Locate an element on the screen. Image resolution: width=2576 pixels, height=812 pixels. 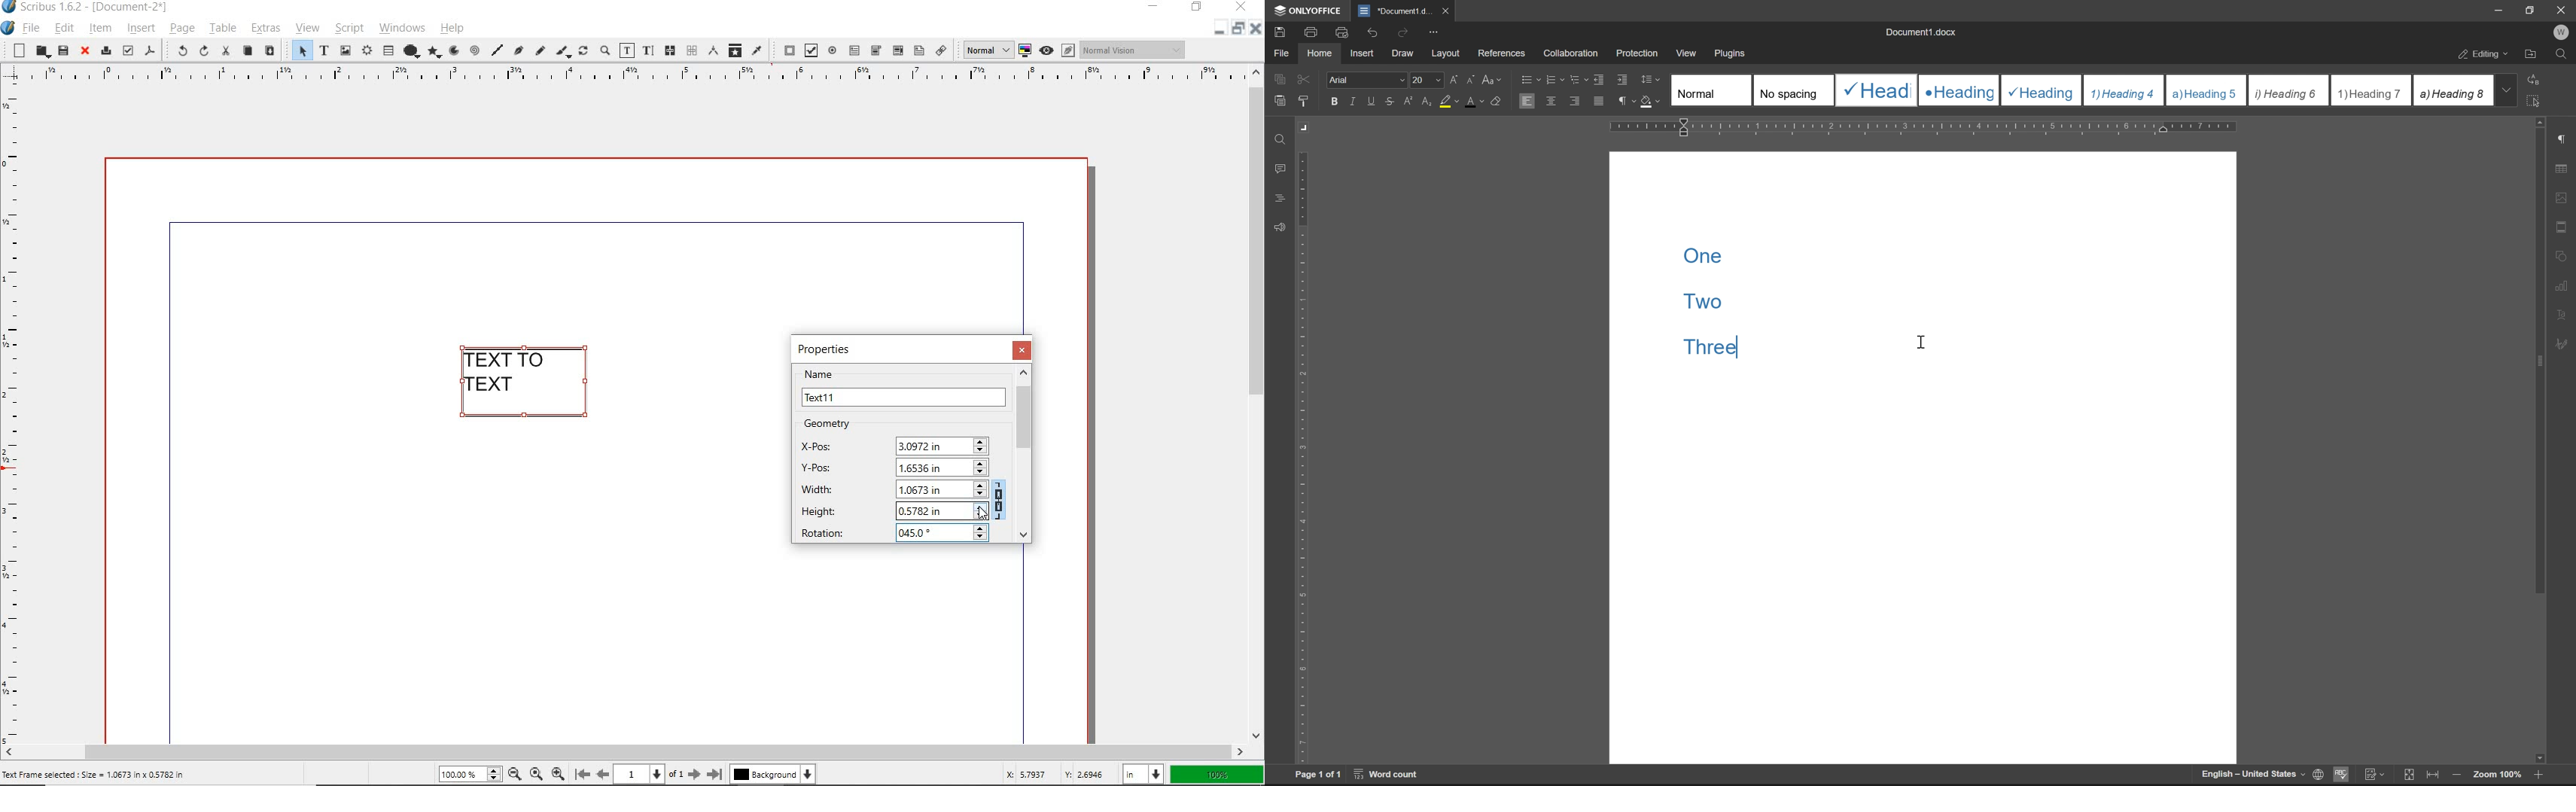
table is located at coordinates (388, 50).